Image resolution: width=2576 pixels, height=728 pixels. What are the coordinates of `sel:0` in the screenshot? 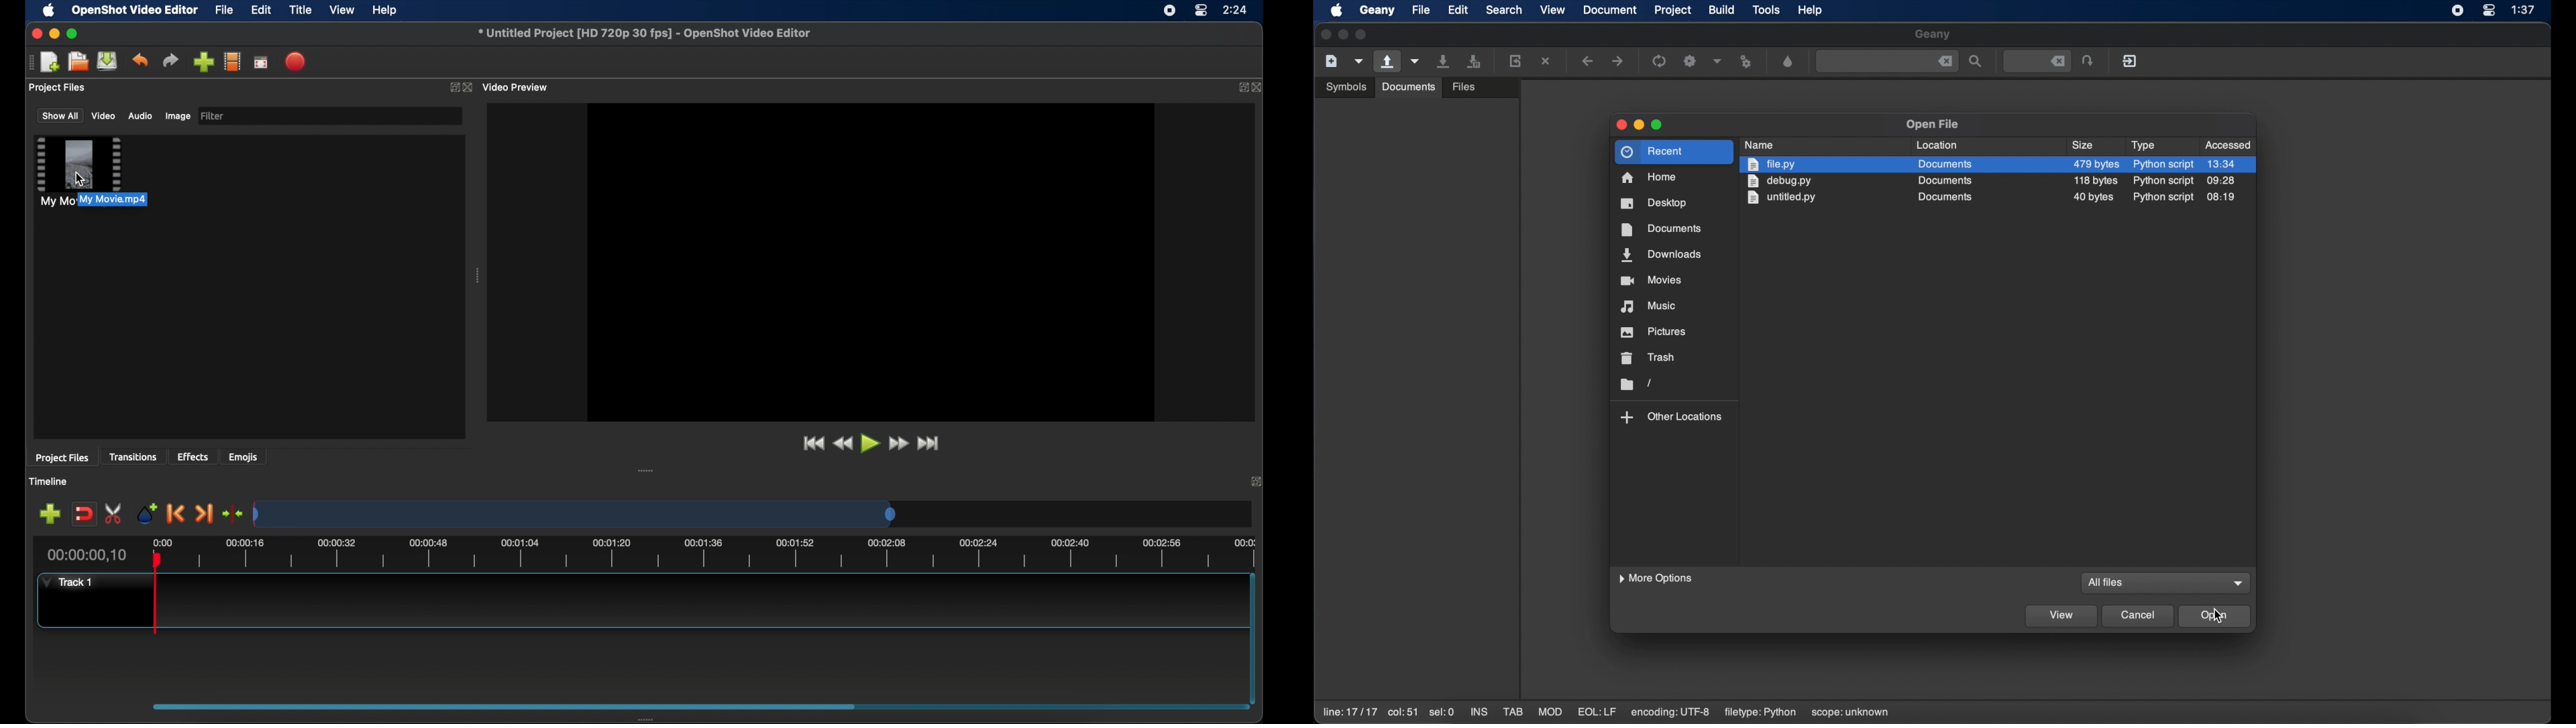 It's located at (1442, 712).